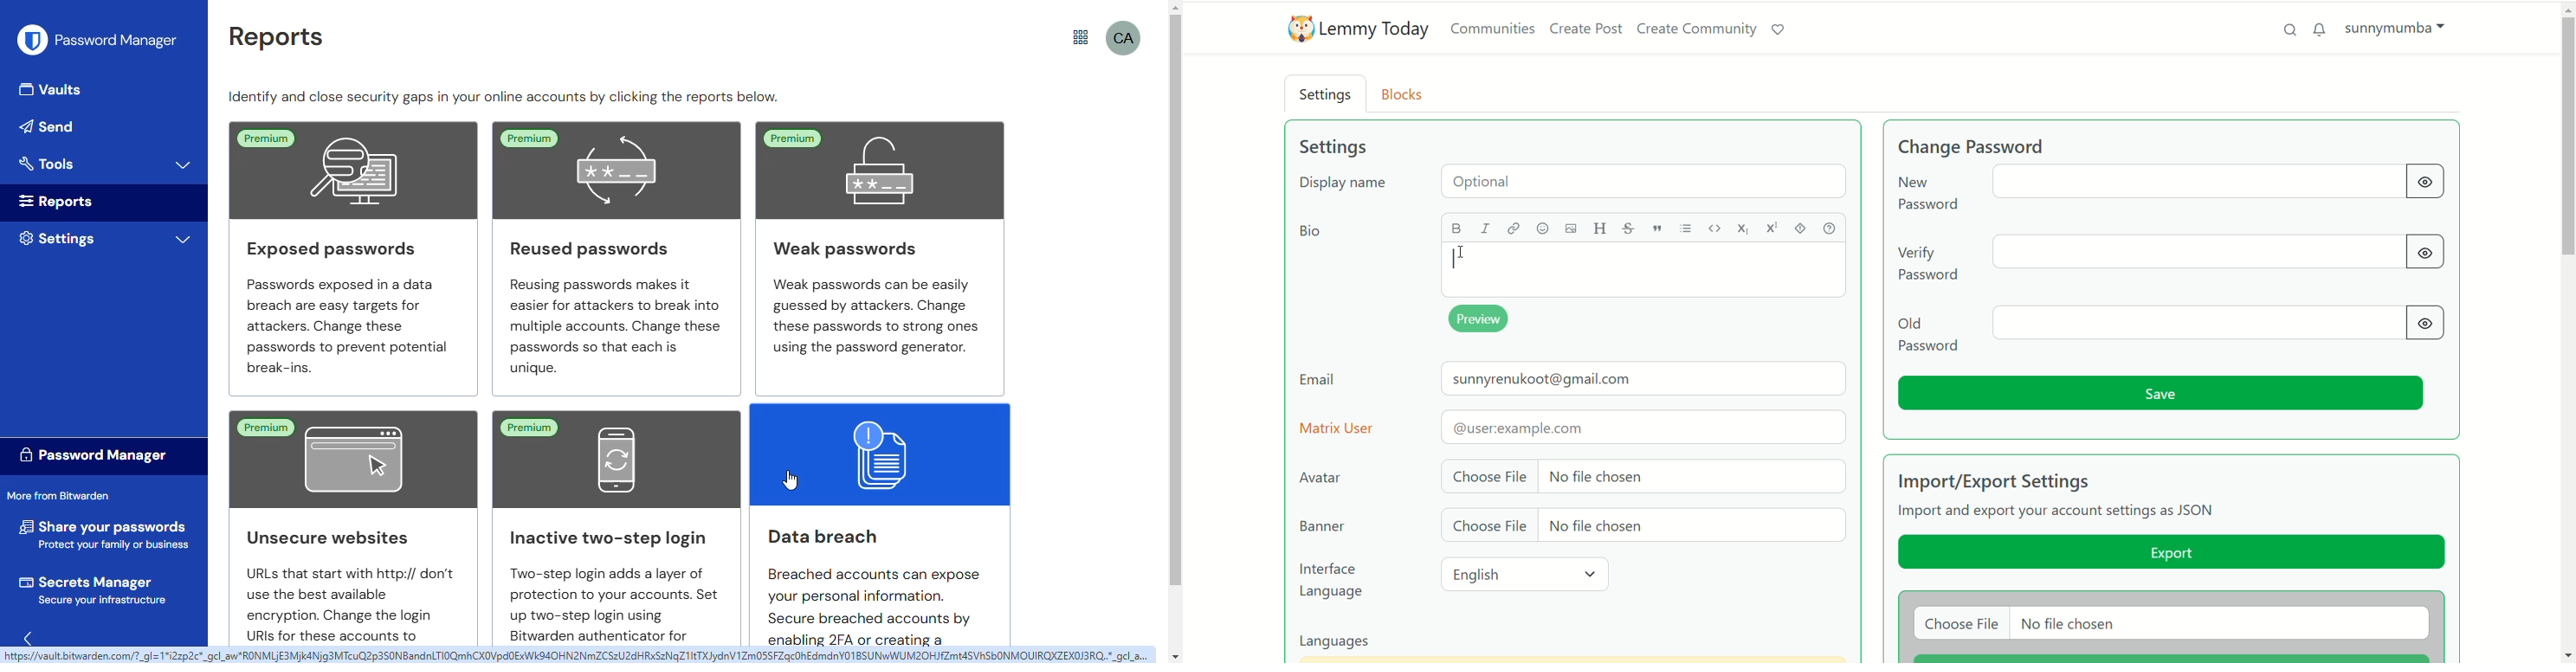 The height and width of the screenshot is (672, 2576). What do you see at coordinates (91, 454) in the screenshot?
I see `password manager` at bounding box center [91, 454].